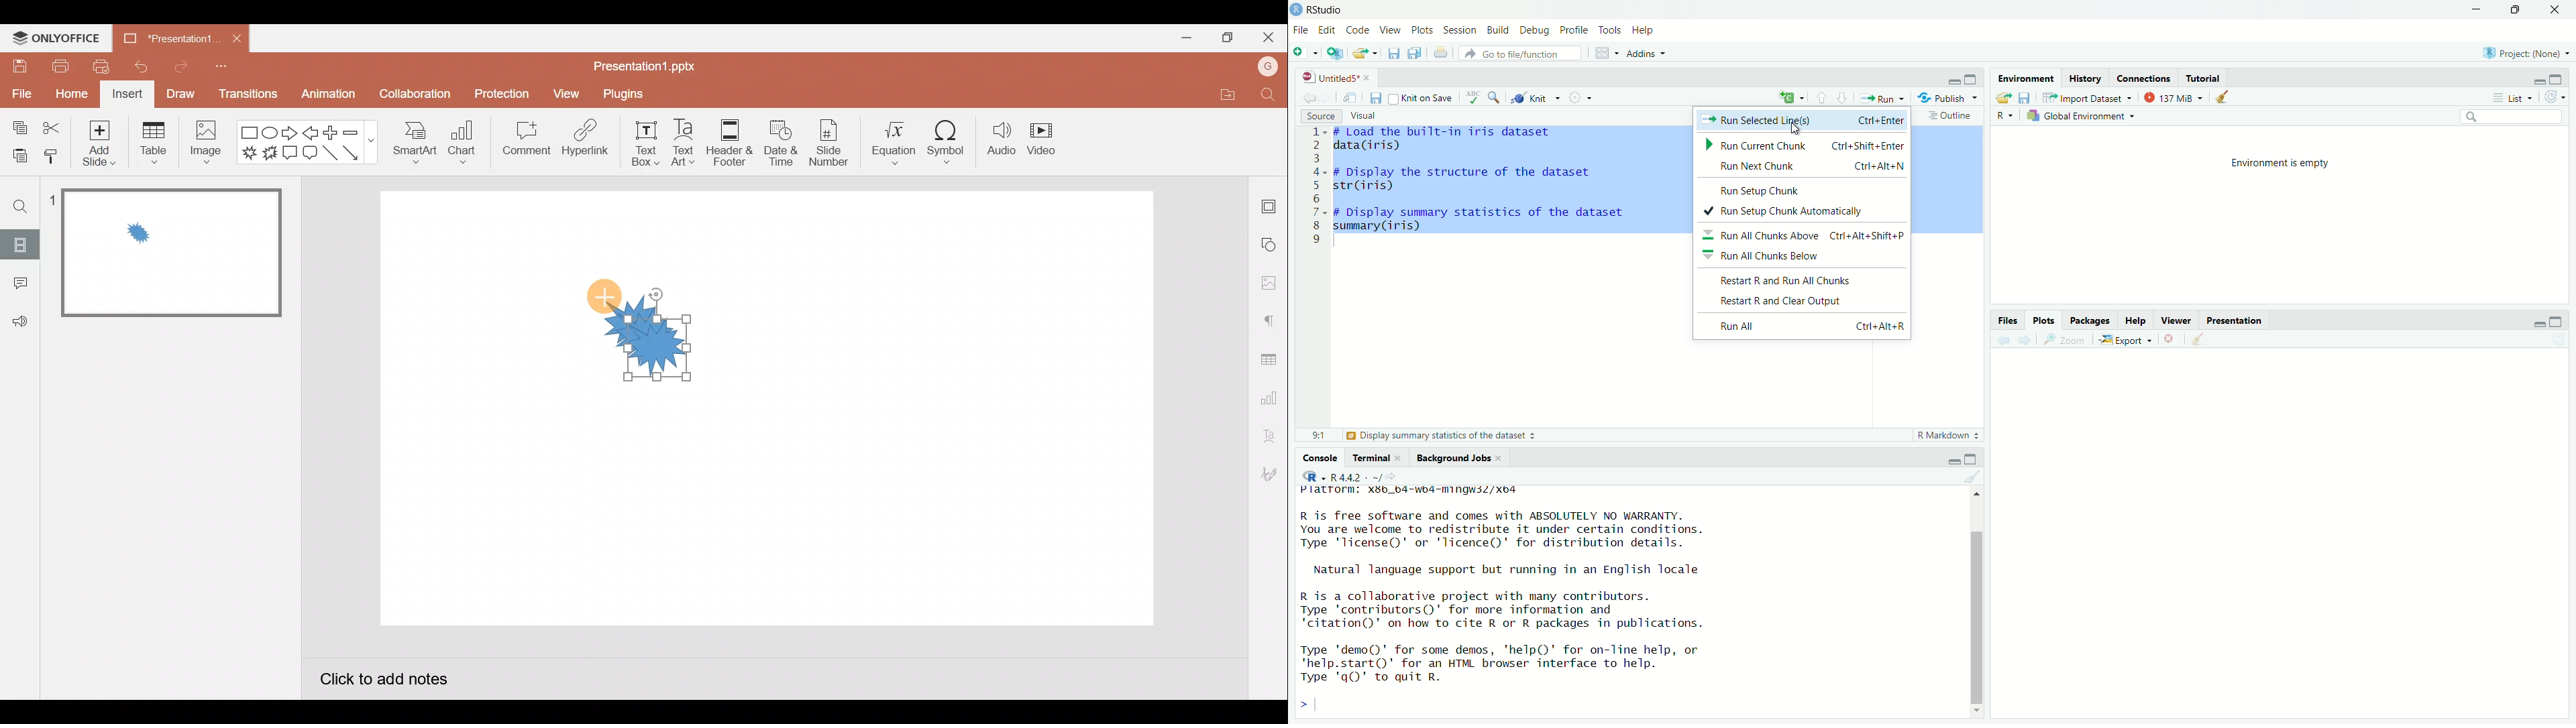 This screenshot has width=2576, height=728. Describe the element at coordinates (1440, 52) in the screenshot. I see `Print` at that location.